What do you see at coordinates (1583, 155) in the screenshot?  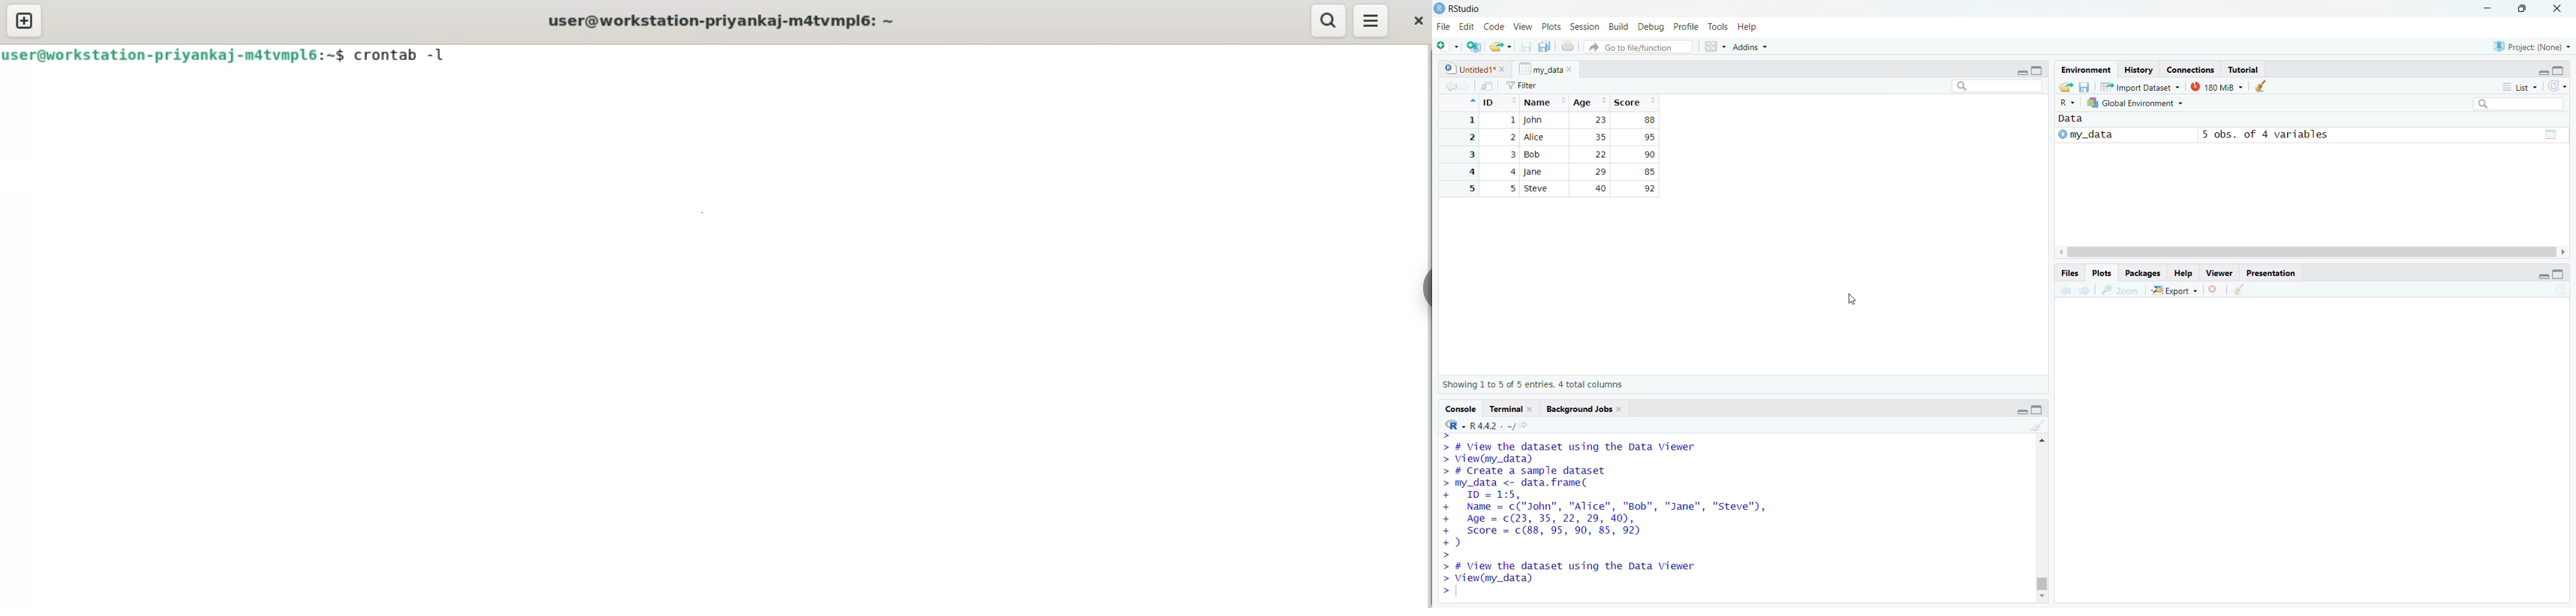 I see `1 John 23 88
2 Alice 35 95
3 Bob 22 90
4 Jane 29 85
5 Steve 40 92` at bounding box center [1583, 155].